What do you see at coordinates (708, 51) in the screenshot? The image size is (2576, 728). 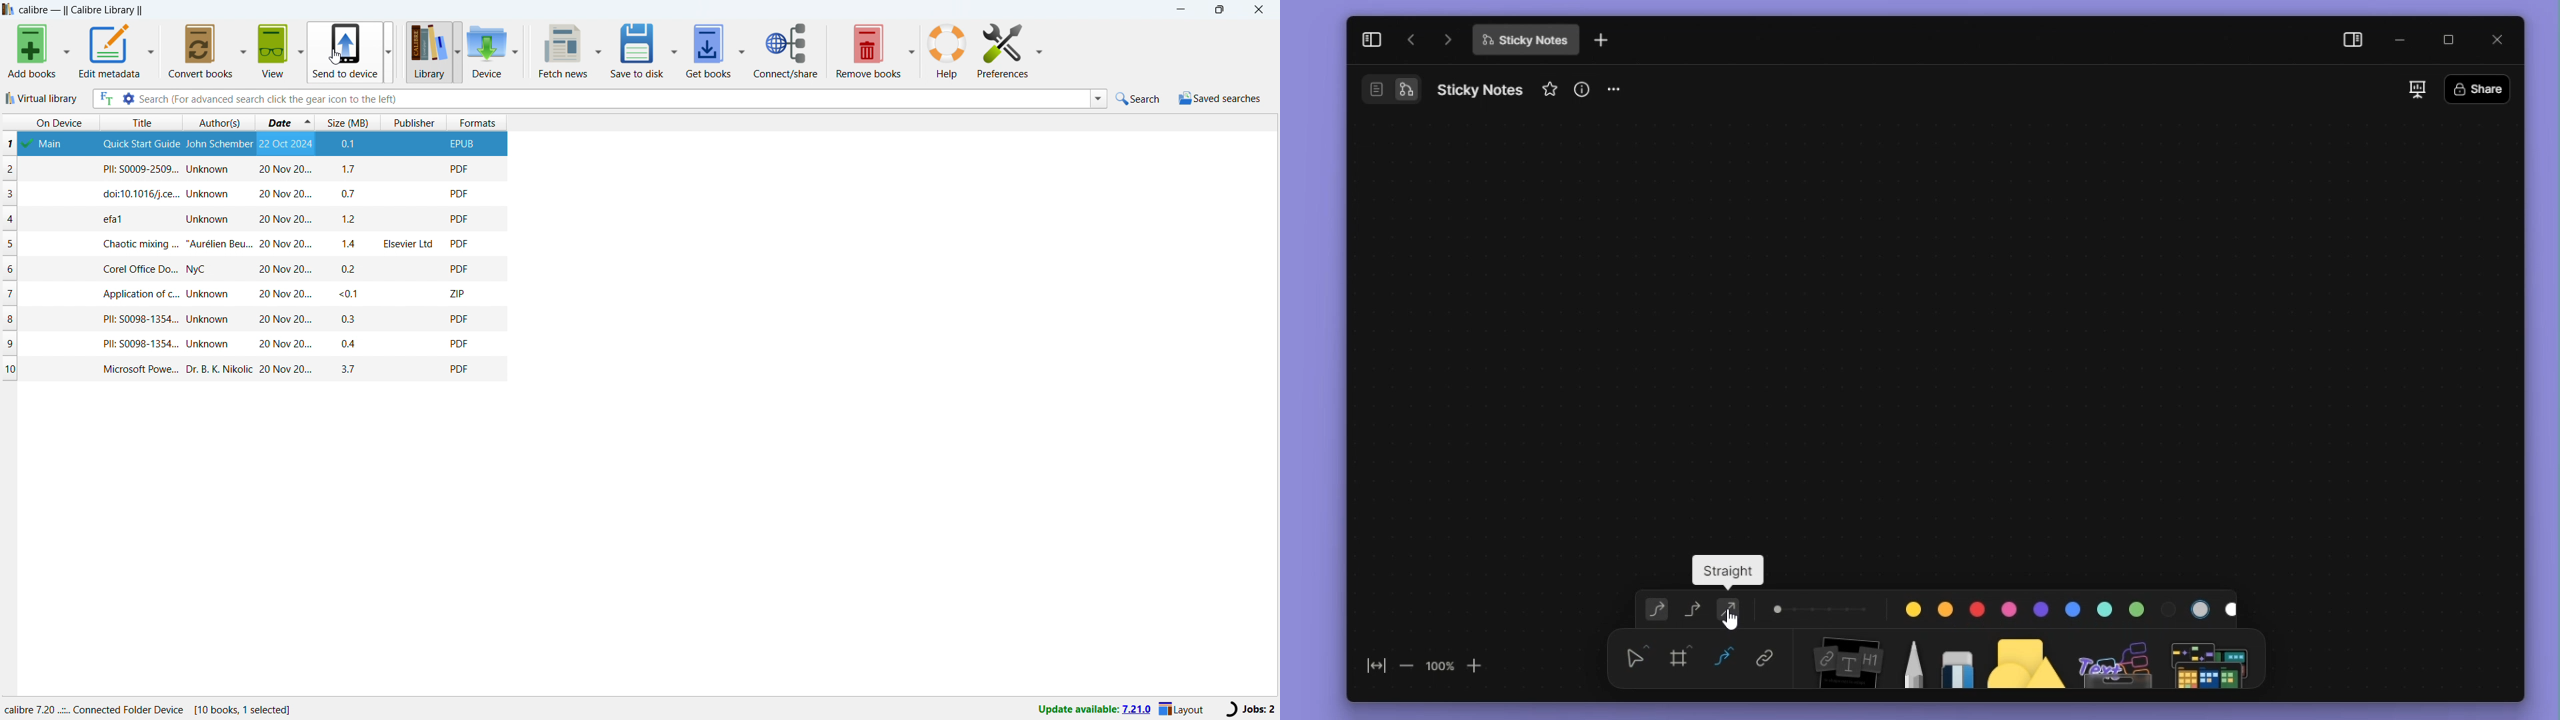 I see `get books` at bounding box center [708, 51].